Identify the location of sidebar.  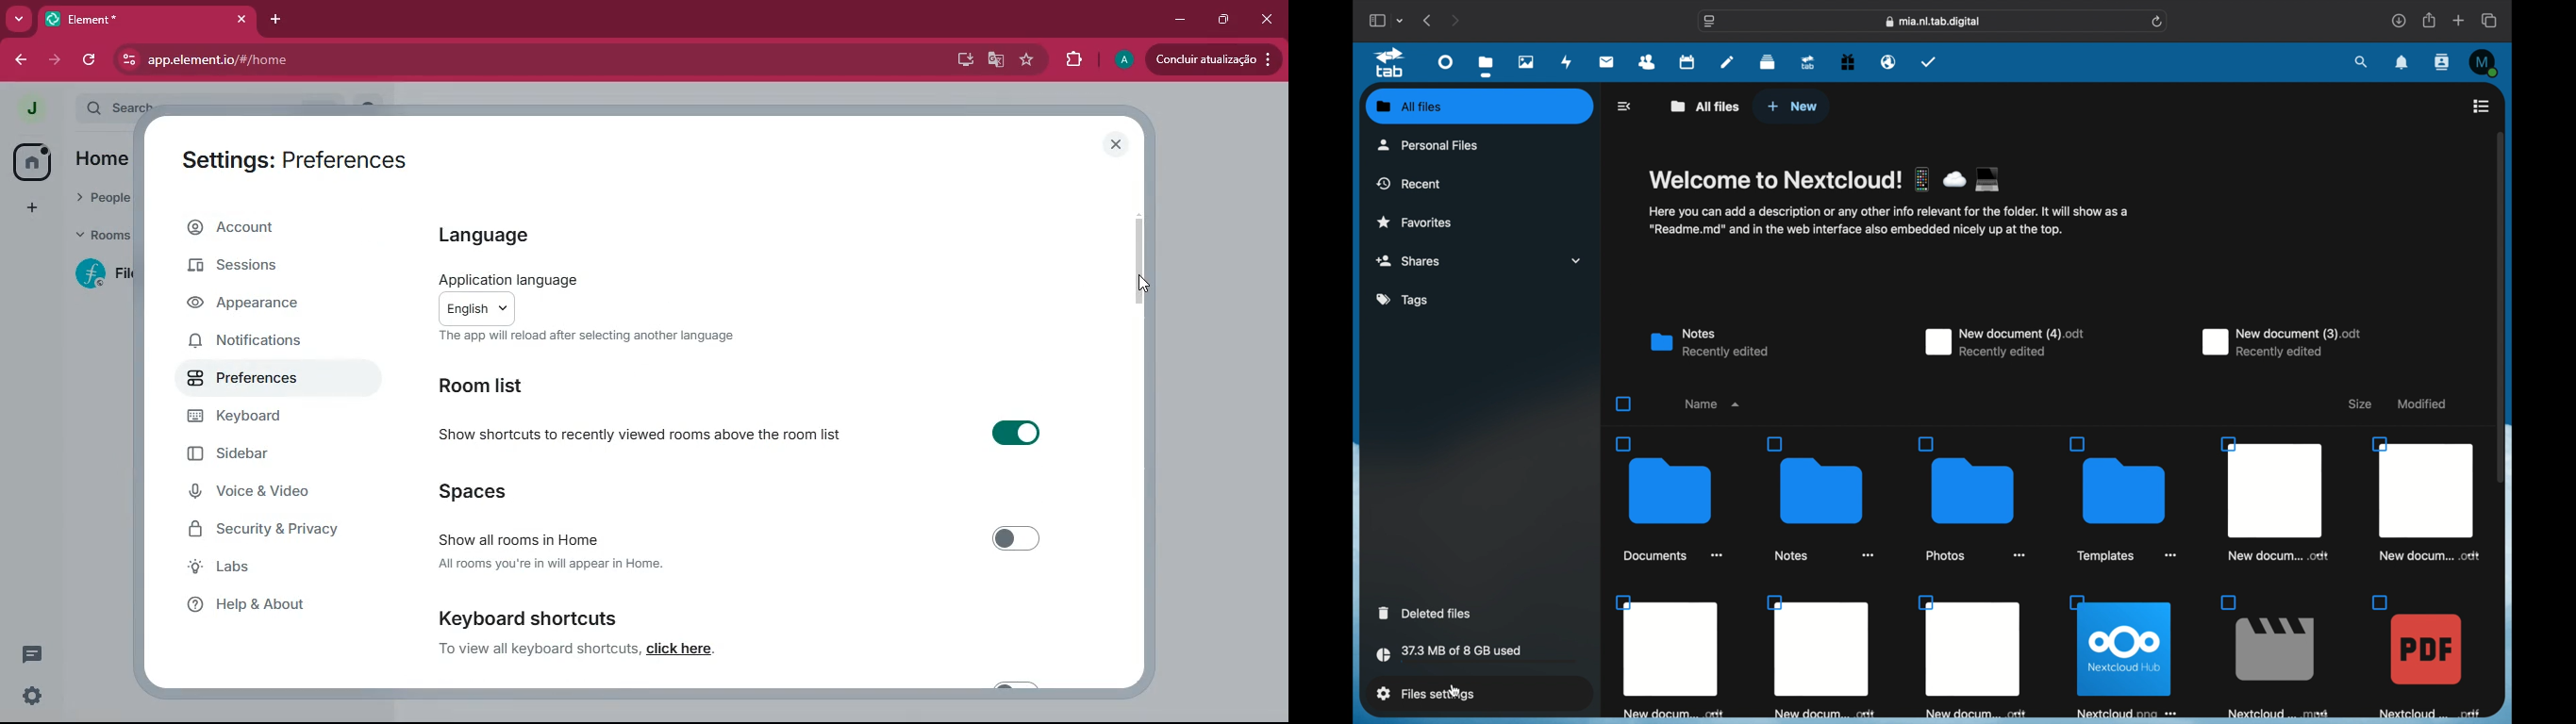
(270, 457).